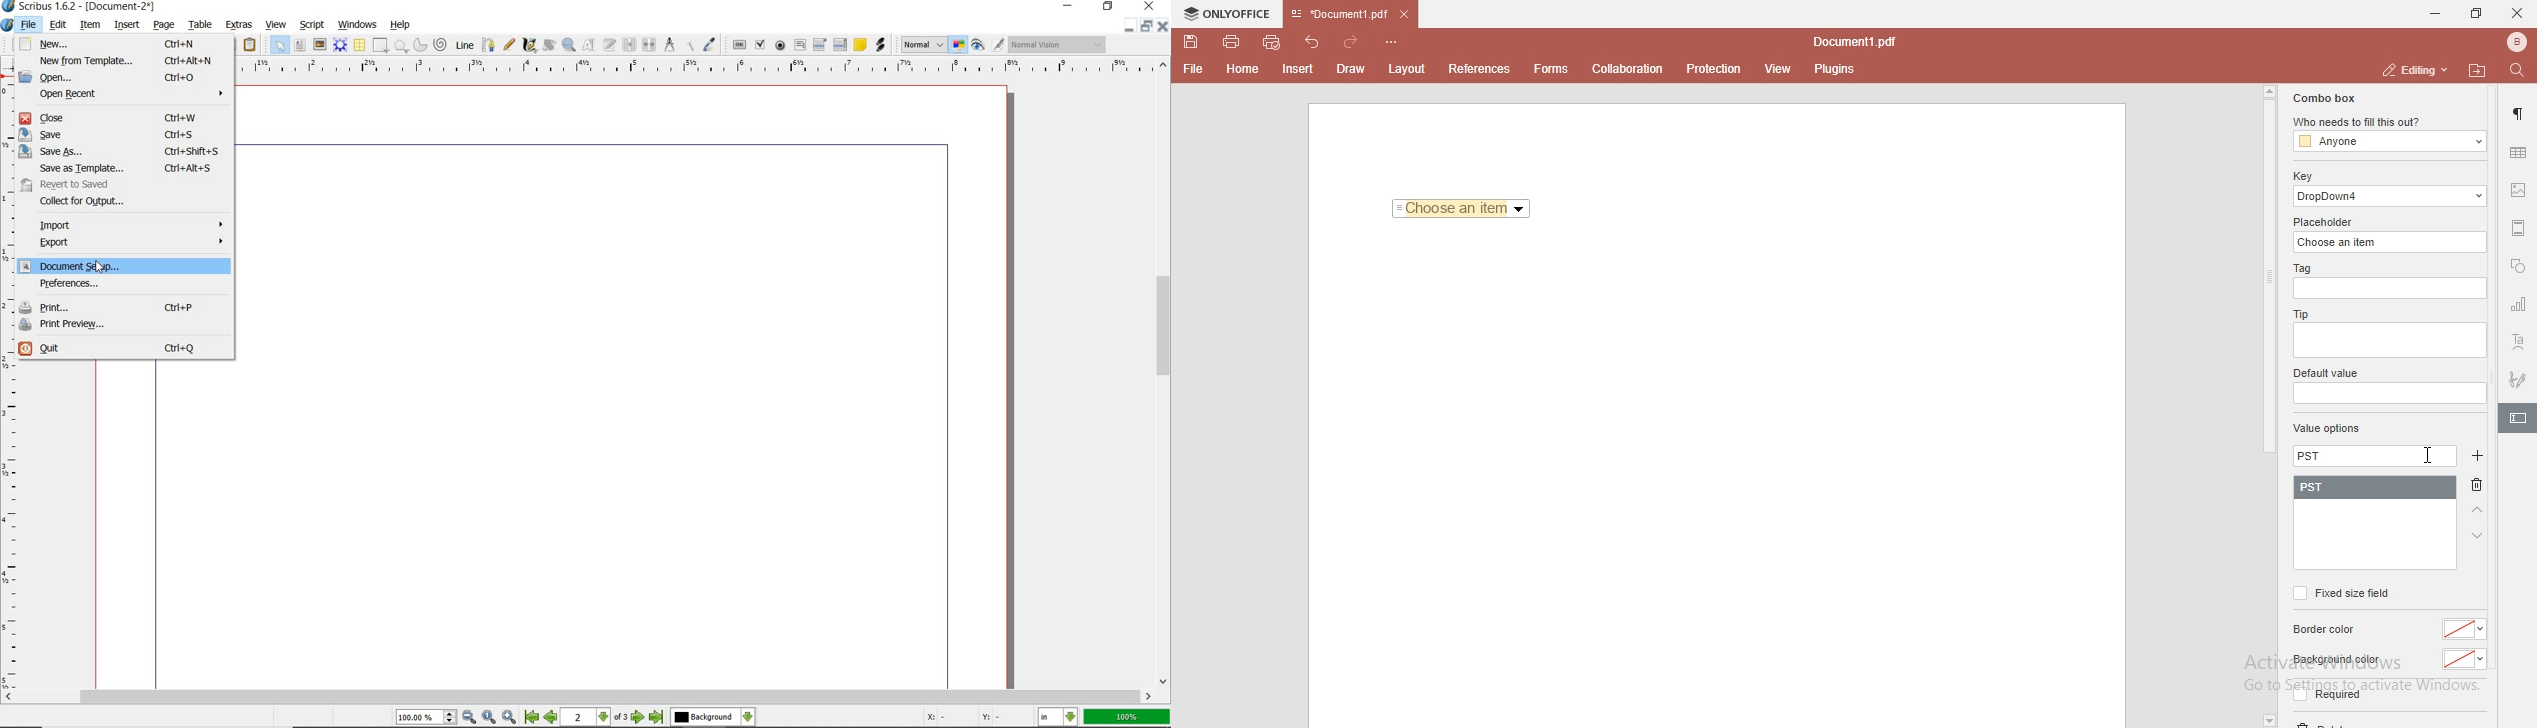 This screenshot has width=2548, height=728. Describe the element at coordinates (124, 347) in the screenshot. I see `quit` at that location.